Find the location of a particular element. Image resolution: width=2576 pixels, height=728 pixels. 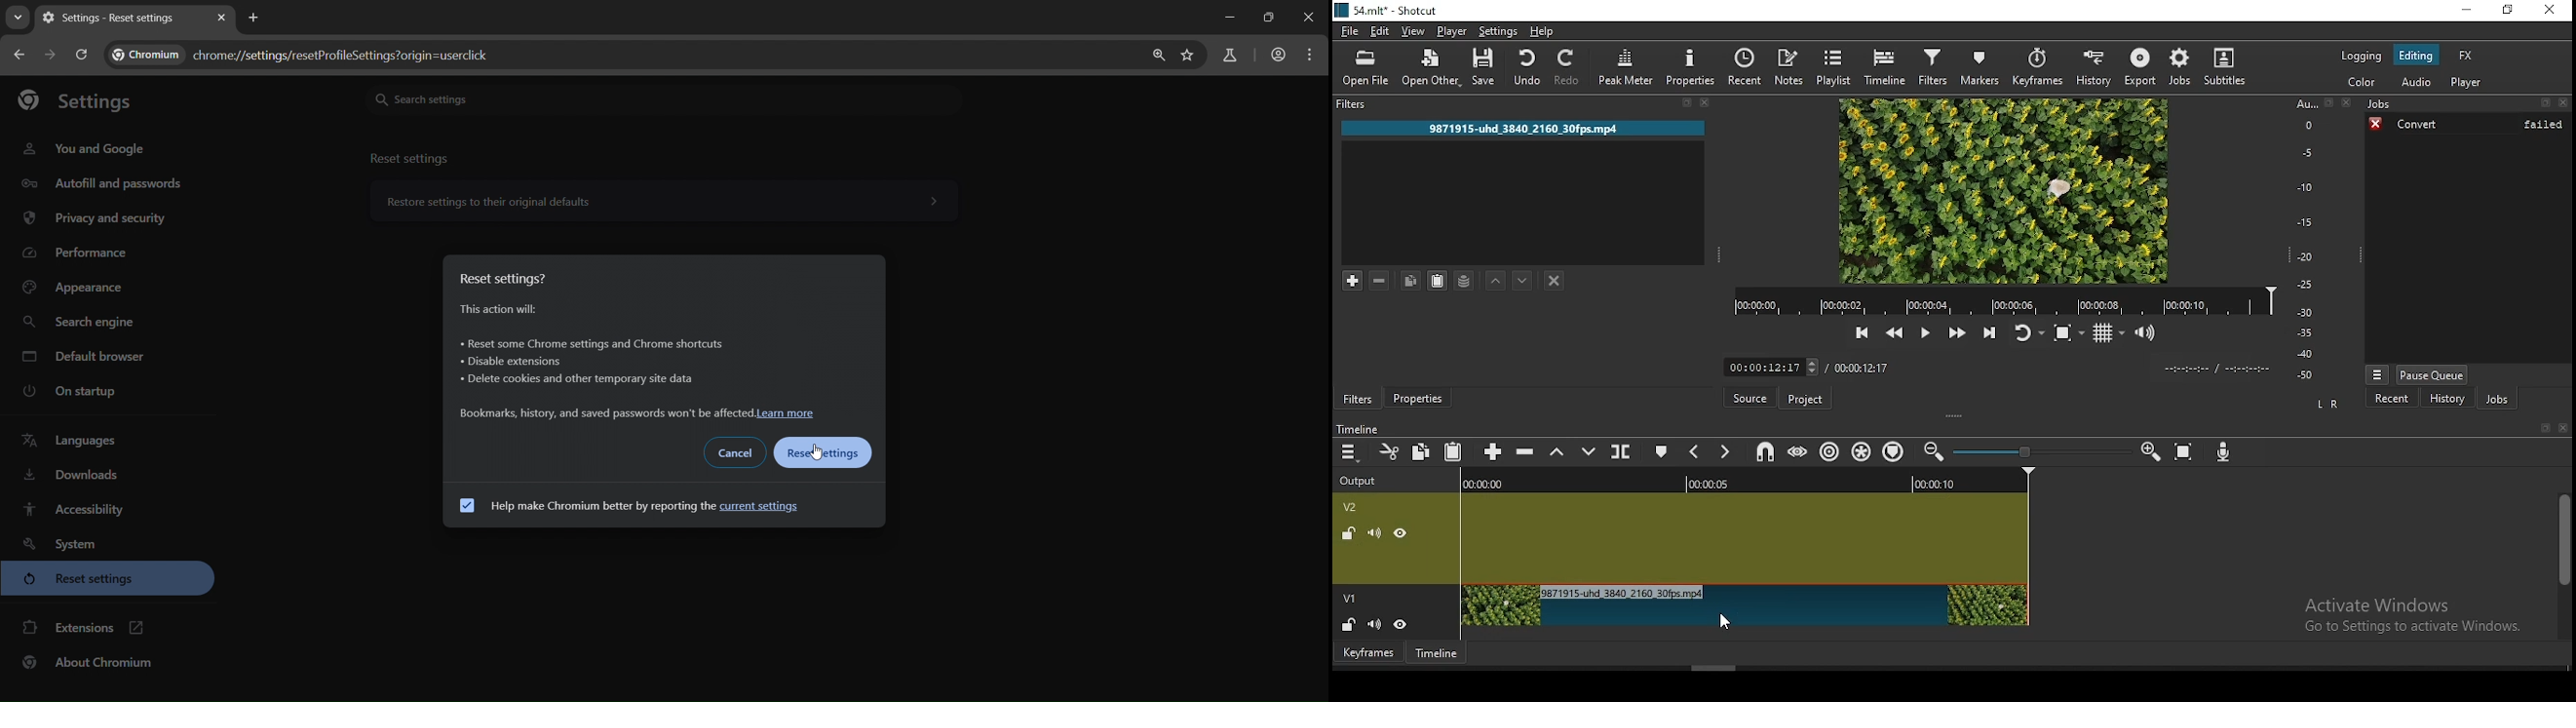

ripple markers is located at coordinates (1897, 451).